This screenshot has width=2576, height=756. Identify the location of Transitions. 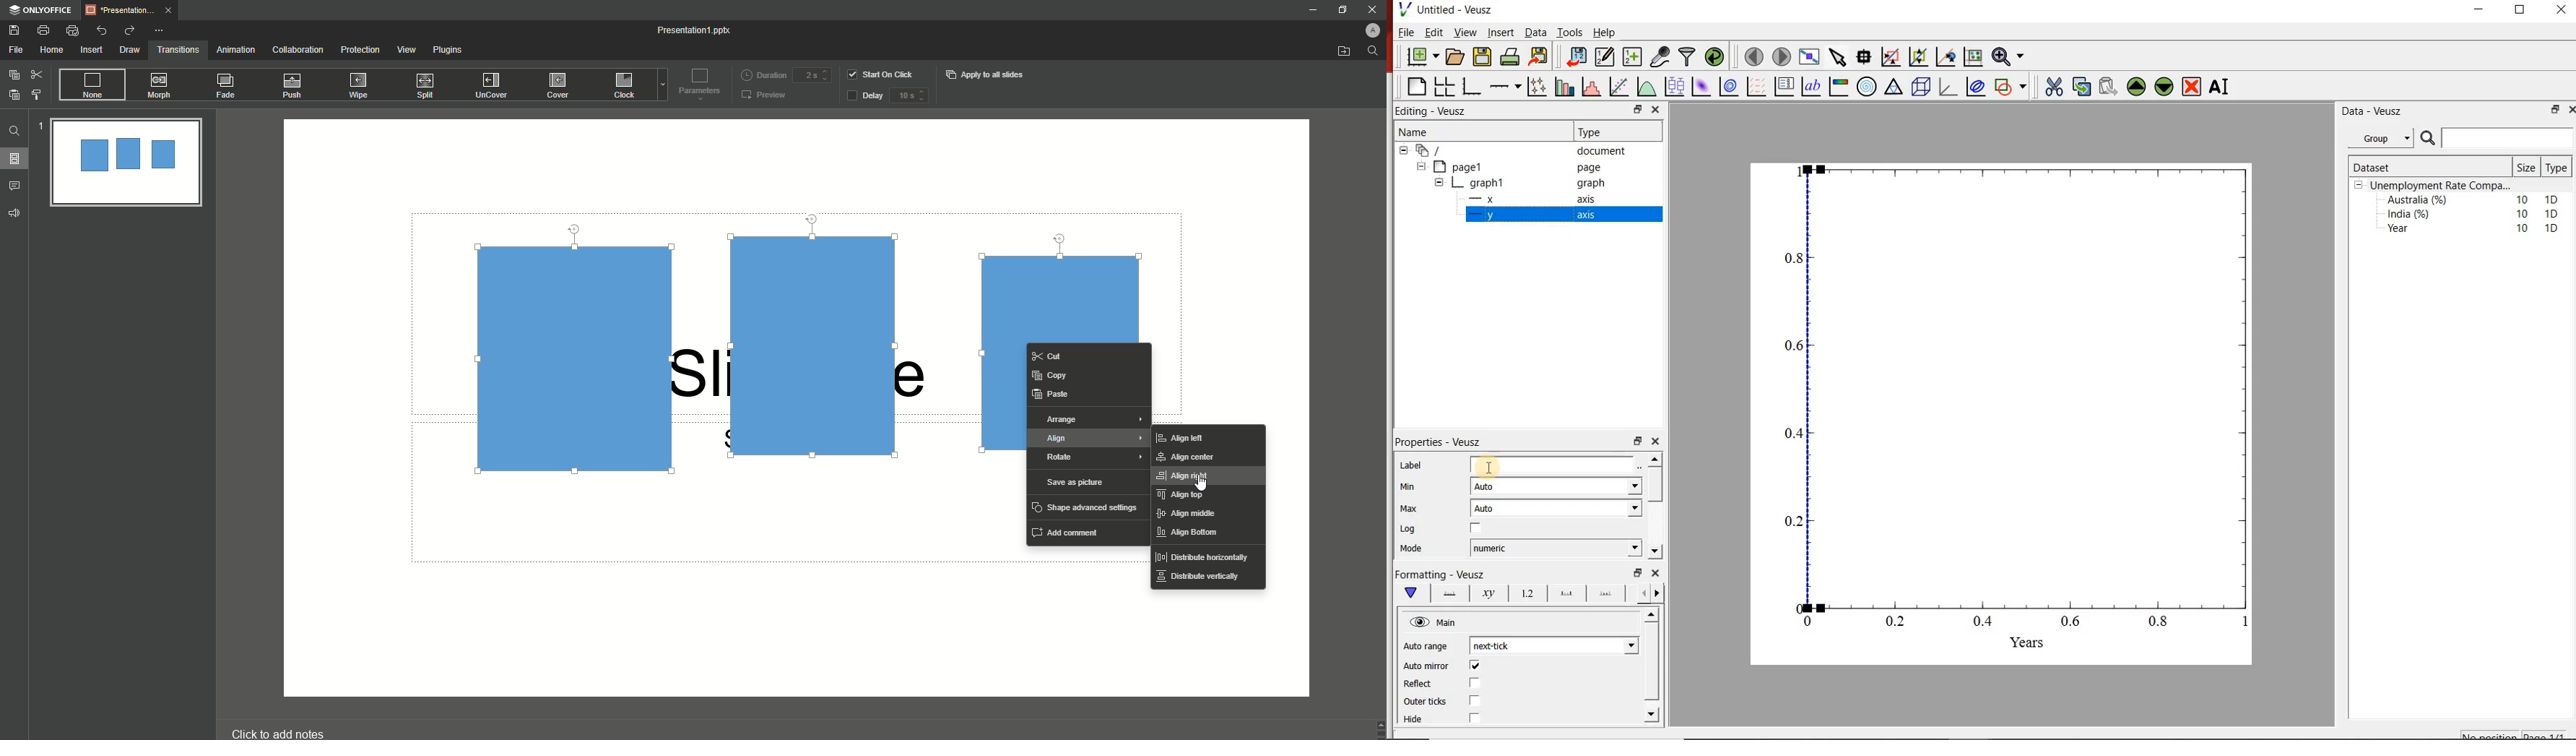
(178, 48).